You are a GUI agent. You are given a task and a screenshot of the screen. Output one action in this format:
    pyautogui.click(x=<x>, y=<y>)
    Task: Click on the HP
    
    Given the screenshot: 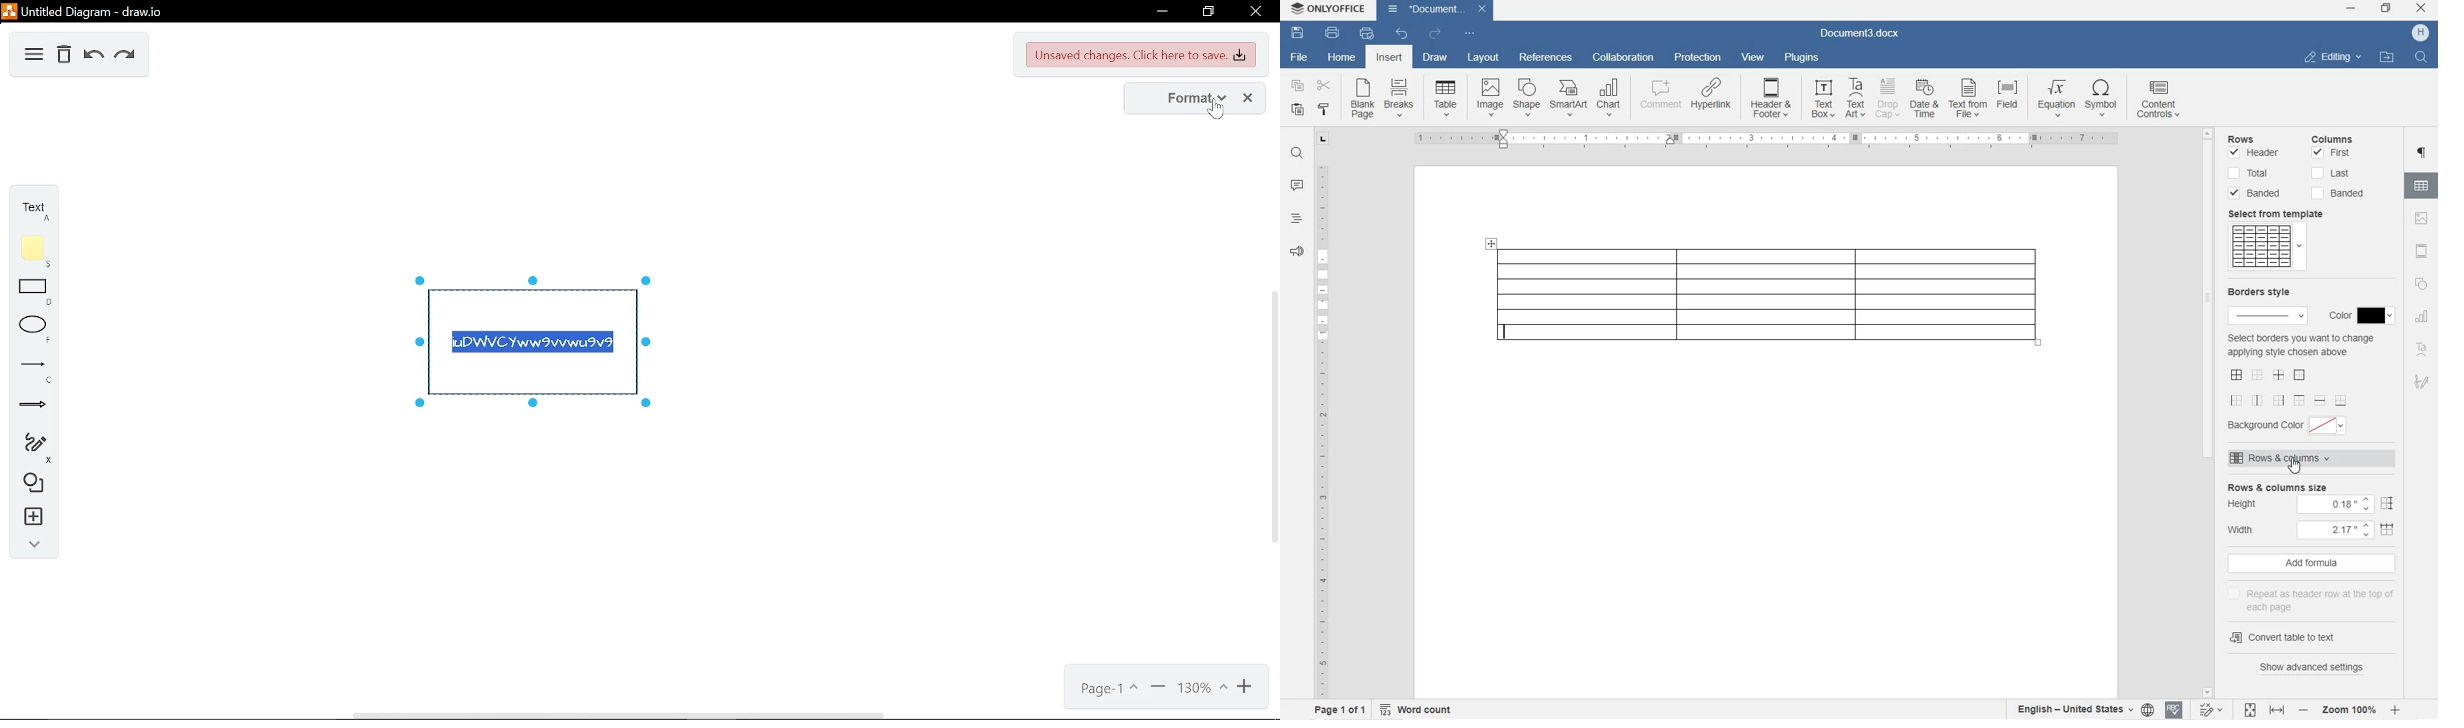 What is the action you would take?
    pyautogui.click(x=2422, y=33)
    